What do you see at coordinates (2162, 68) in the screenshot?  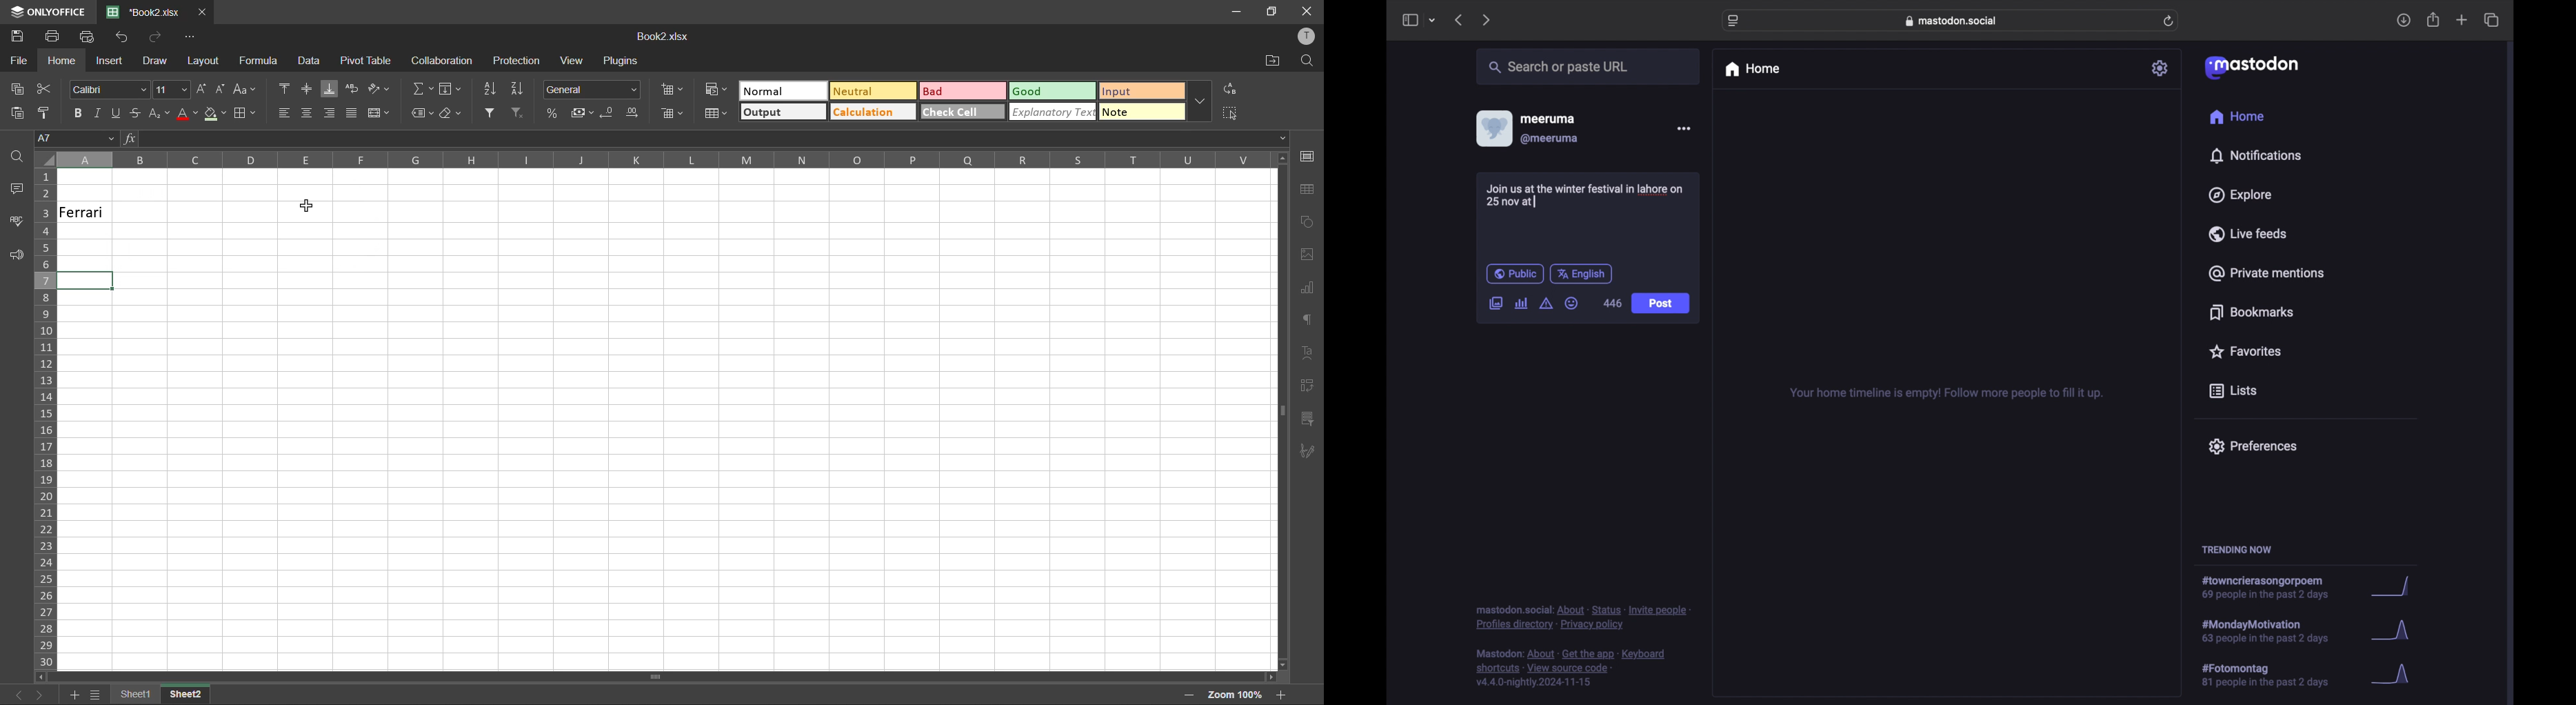 I see `settings` at bounding box center [2162, 68].